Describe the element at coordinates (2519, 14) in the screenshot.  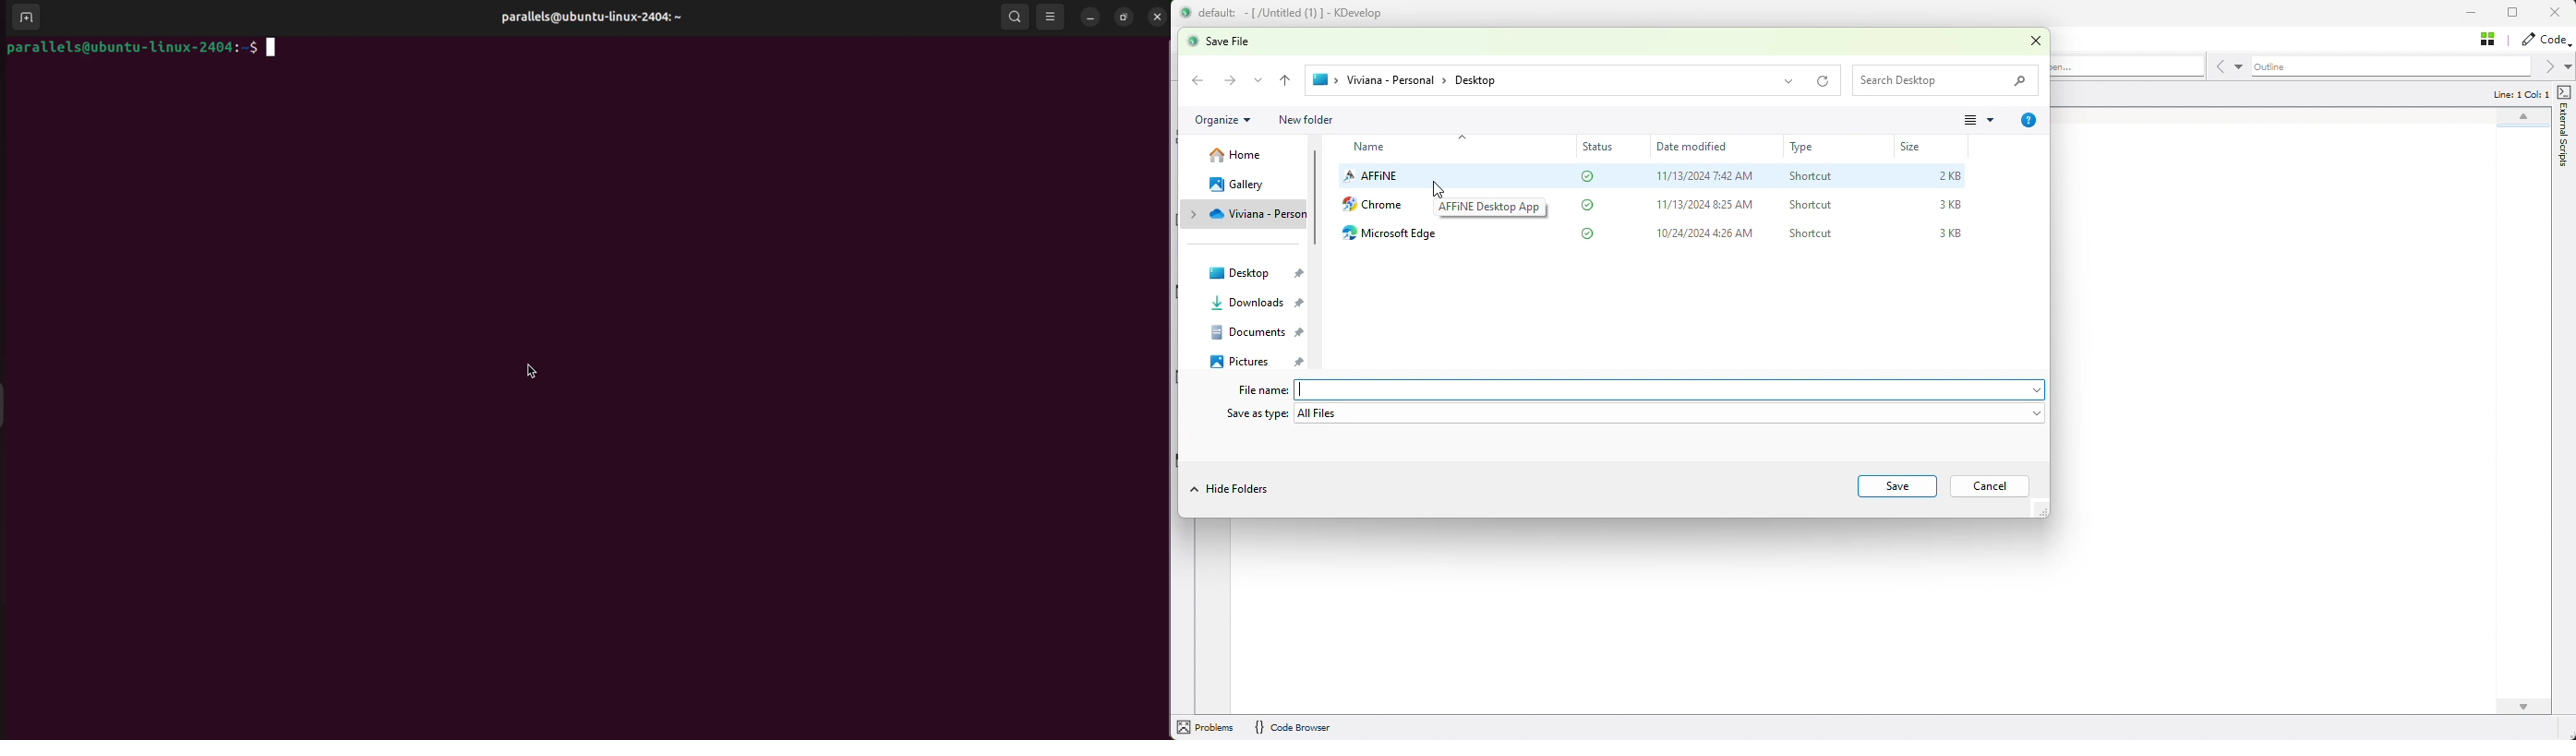
I see `restore` at that location.